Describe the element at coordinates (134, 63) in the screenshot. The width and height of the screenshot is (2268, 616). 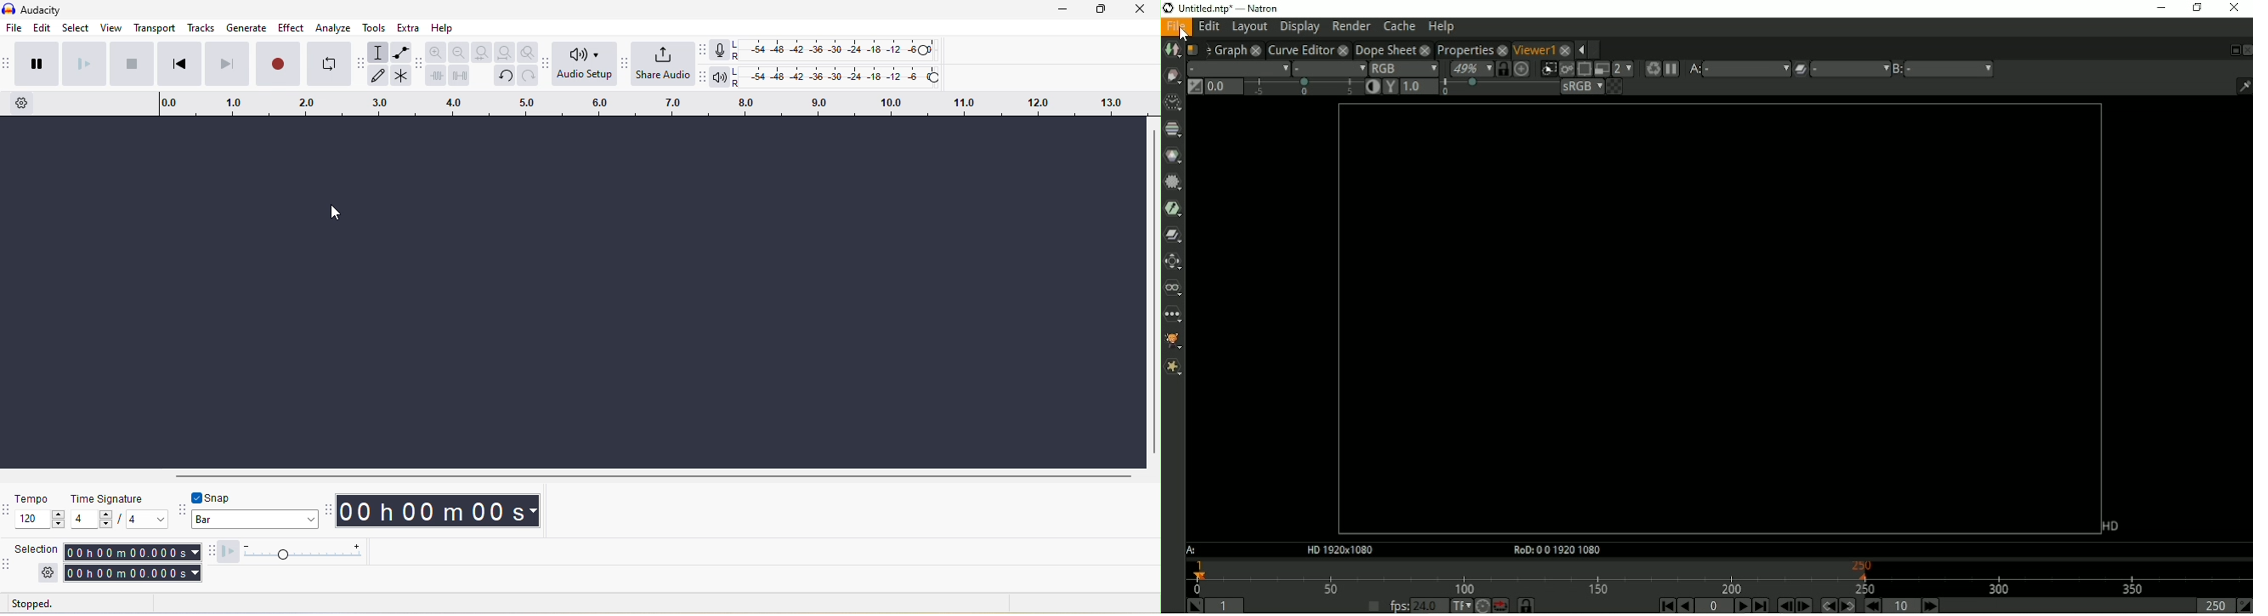
I see `stop` at that location.